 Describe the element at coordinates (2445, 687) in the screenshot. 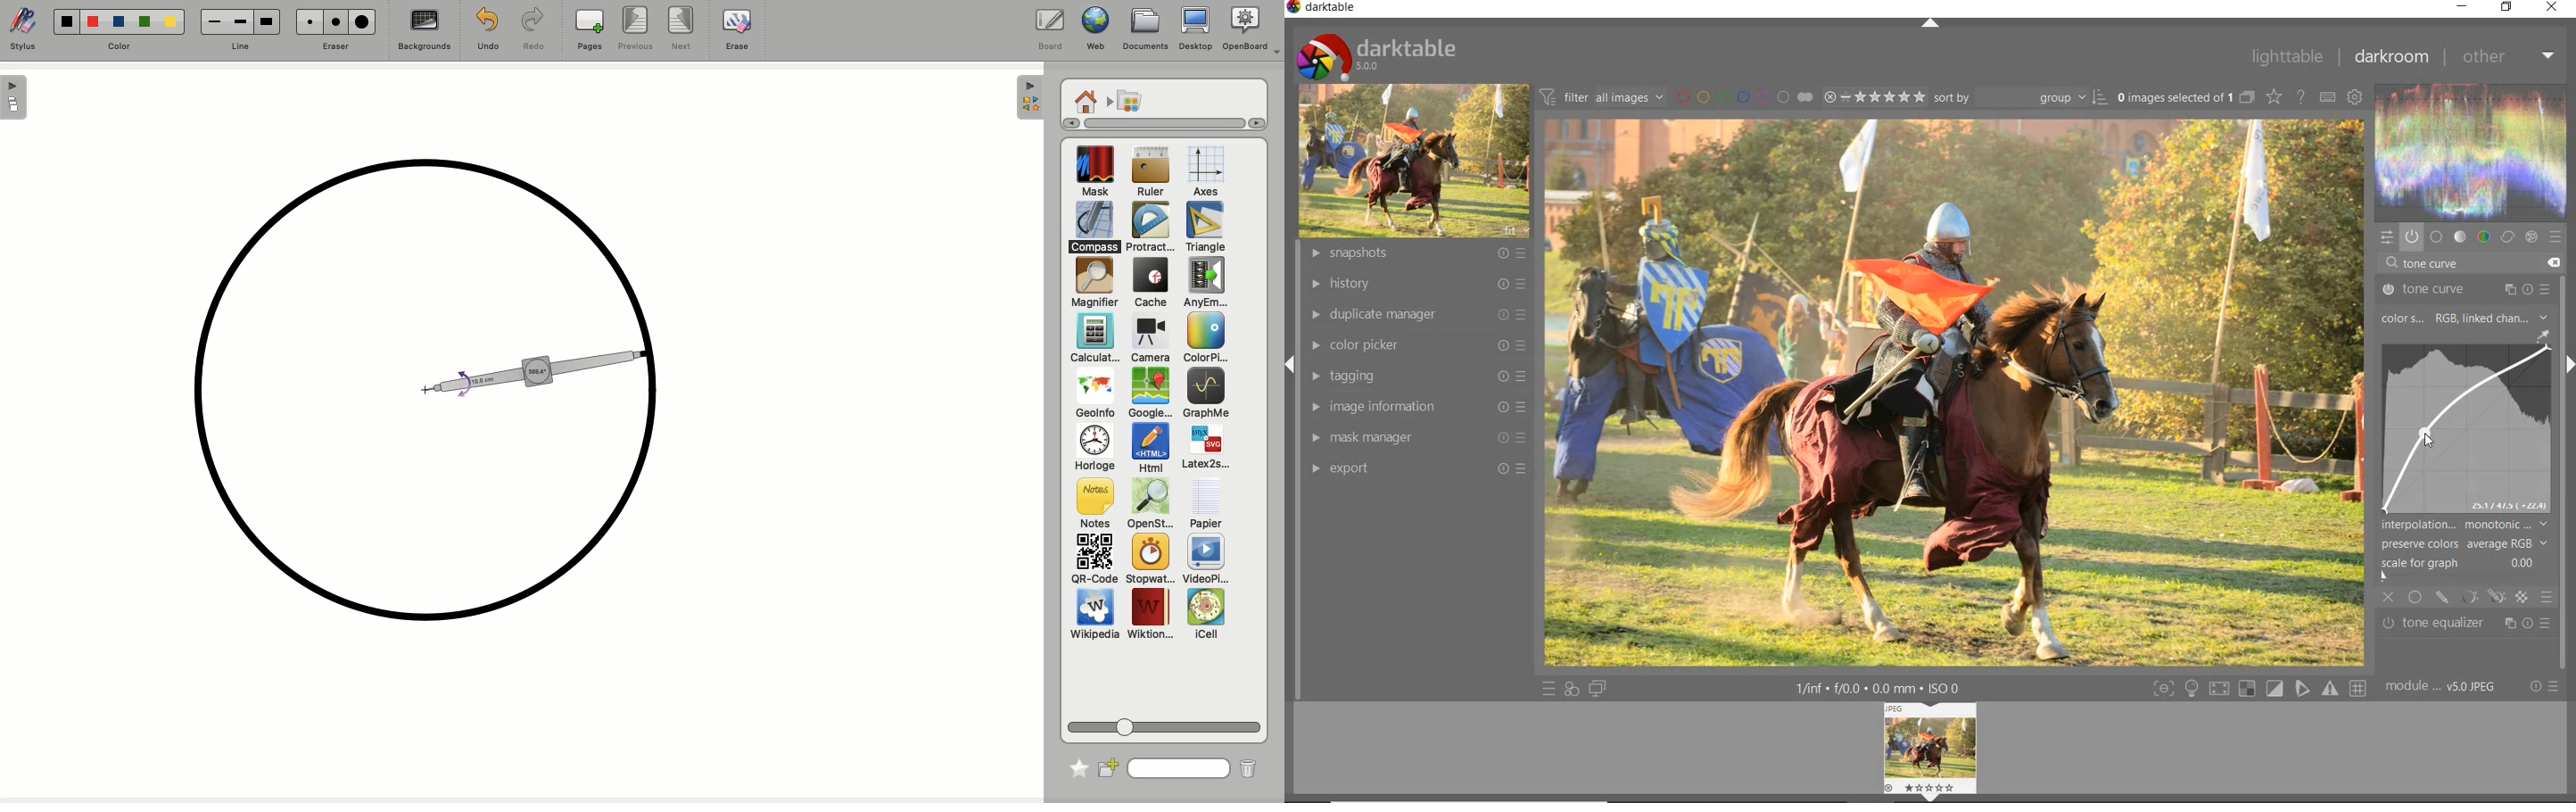

I see `module... v5.0 JPEG` at that location.